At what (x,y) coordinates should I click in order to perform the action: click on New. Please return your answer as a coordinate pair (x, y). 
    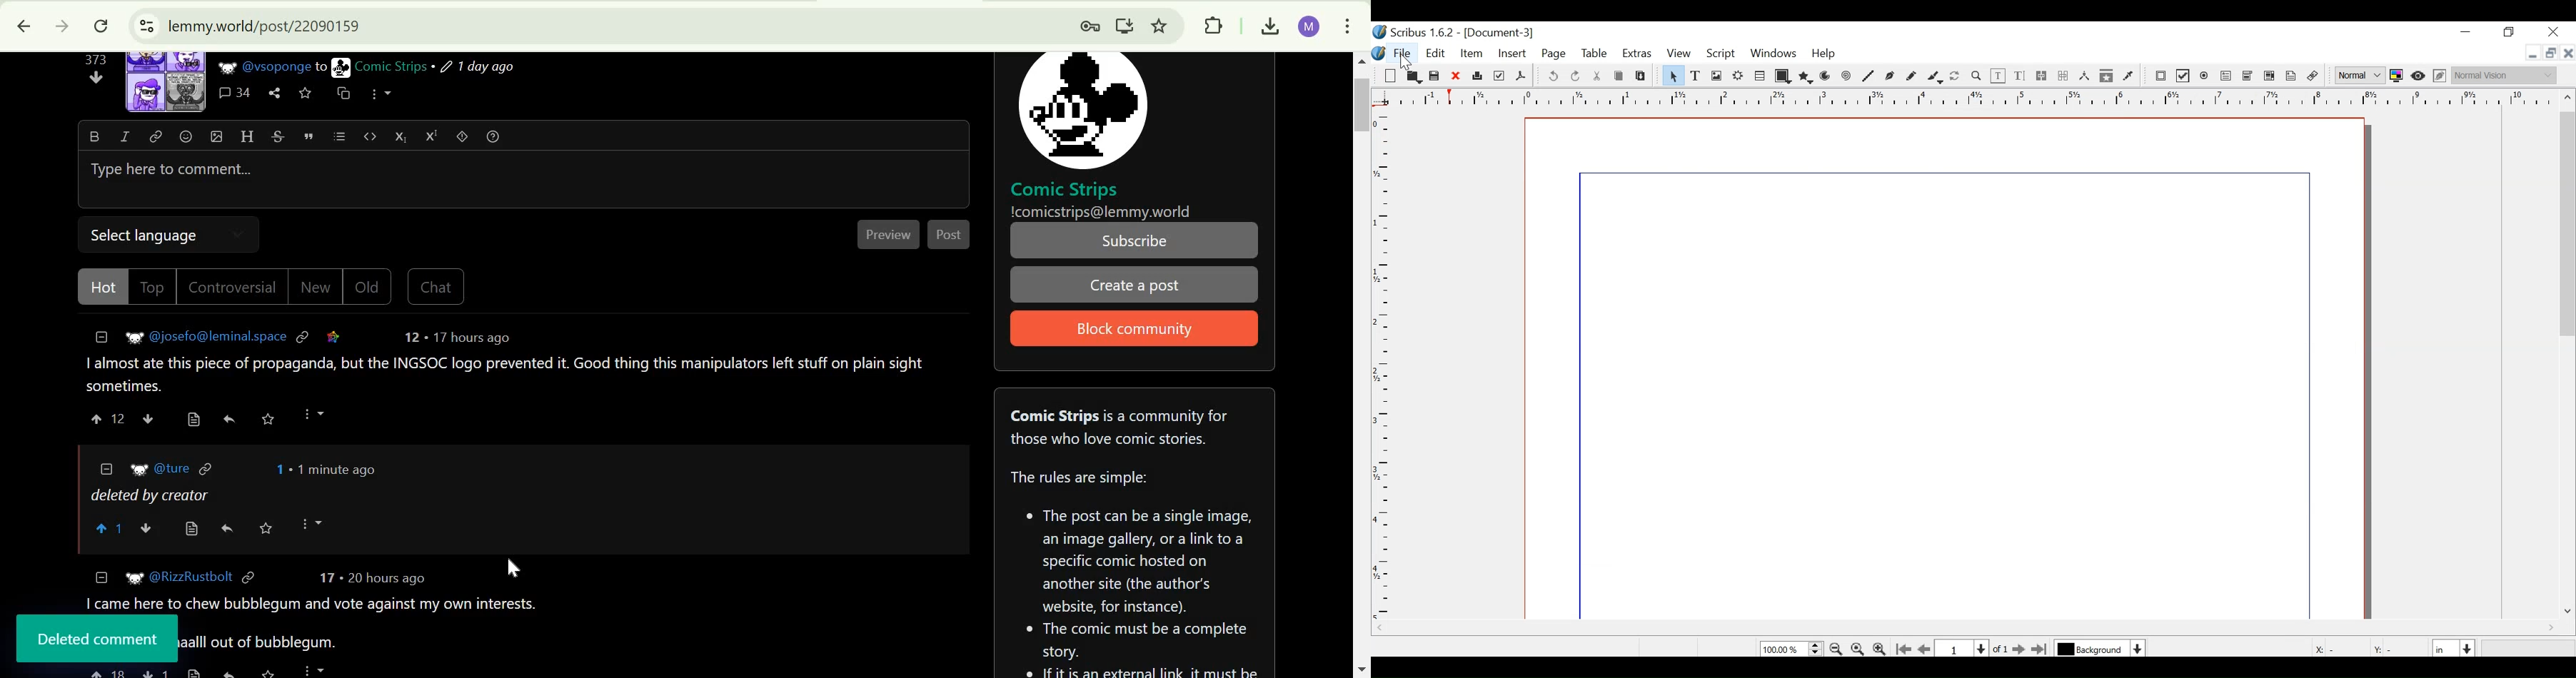
    Looking at the image, I should click on (1393, 77).